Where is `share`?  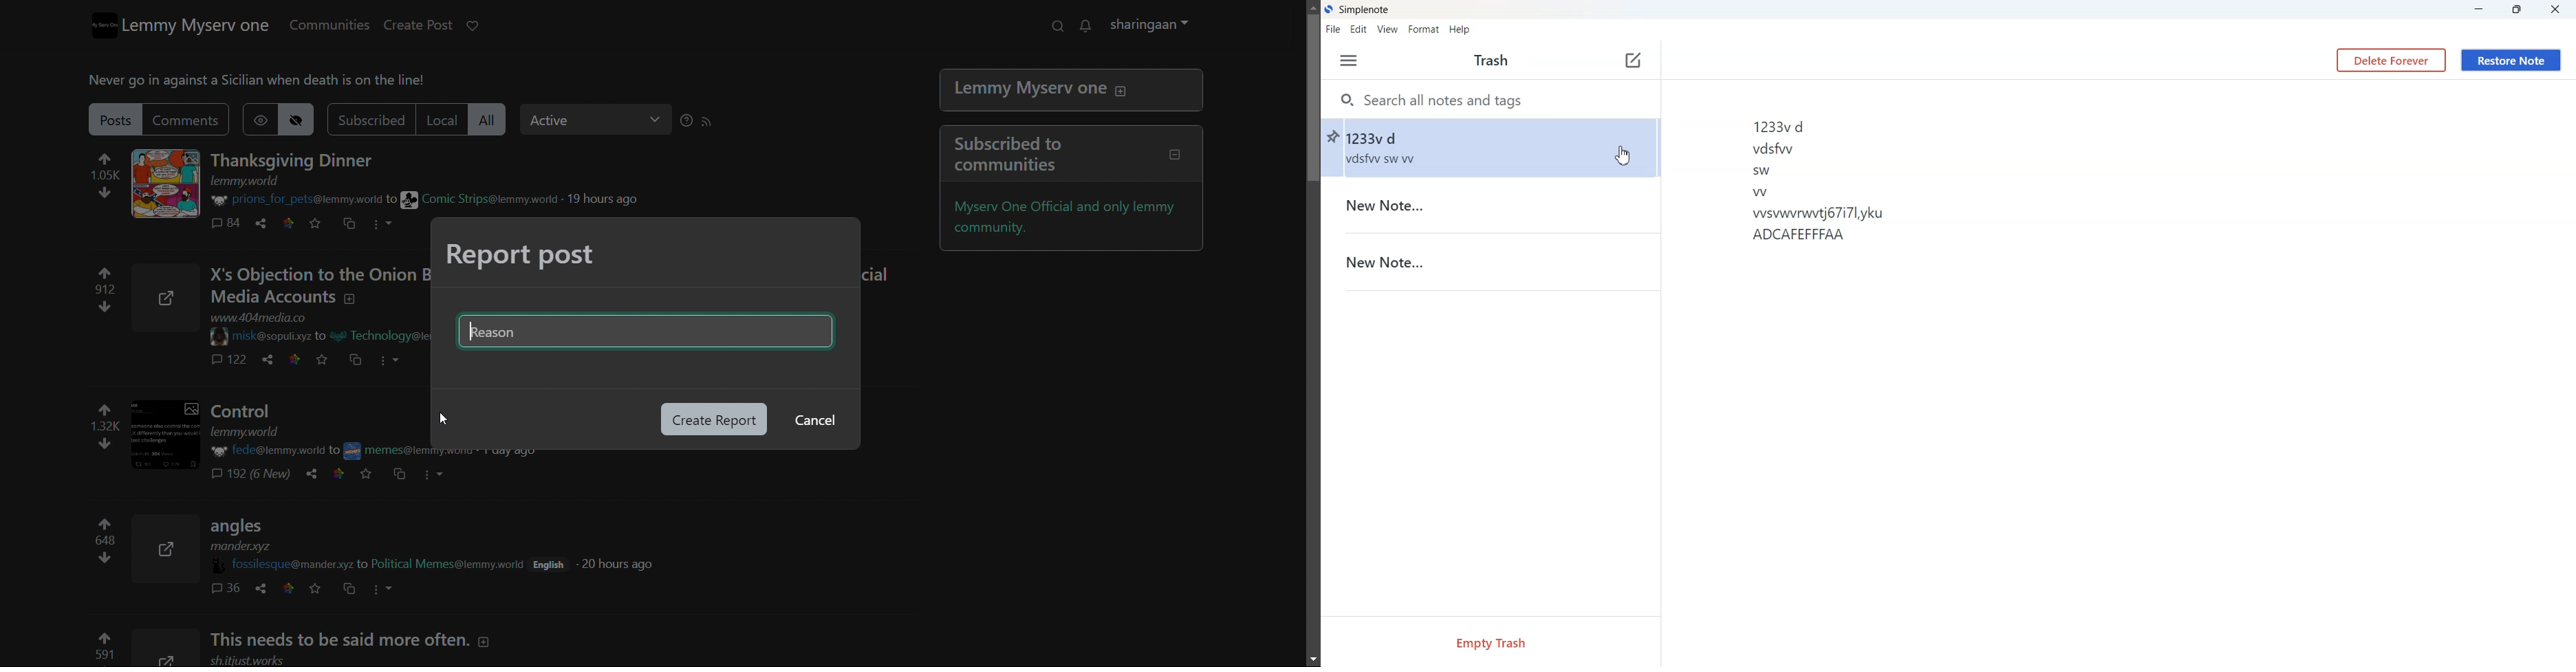
share is located at coordinates (263, 588).